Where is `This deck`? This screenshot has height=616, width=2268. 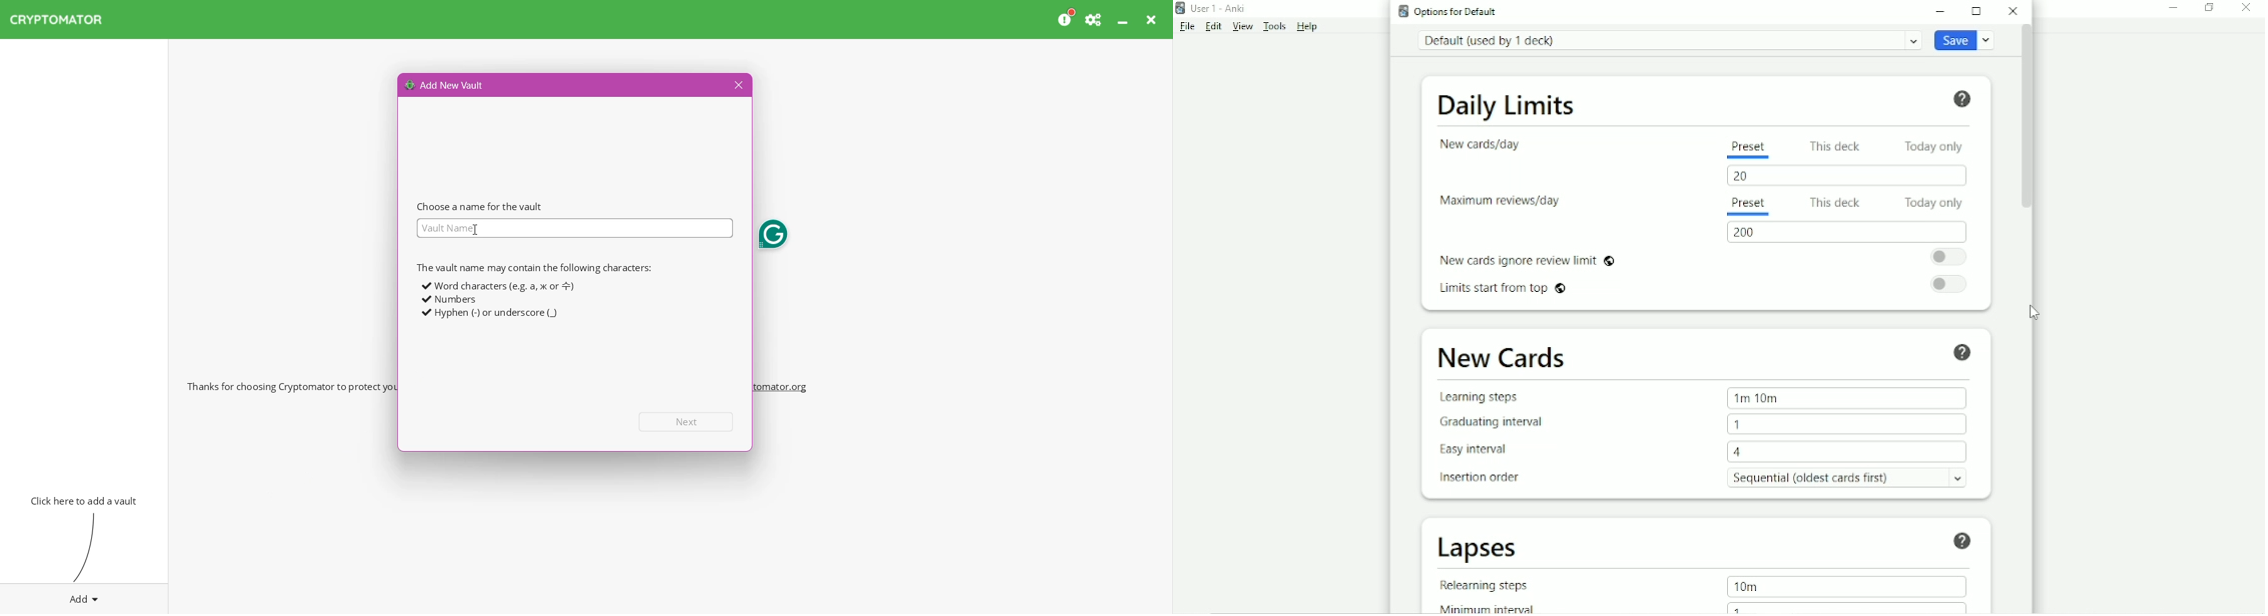 This deck is located at coordinates (1835, 203).